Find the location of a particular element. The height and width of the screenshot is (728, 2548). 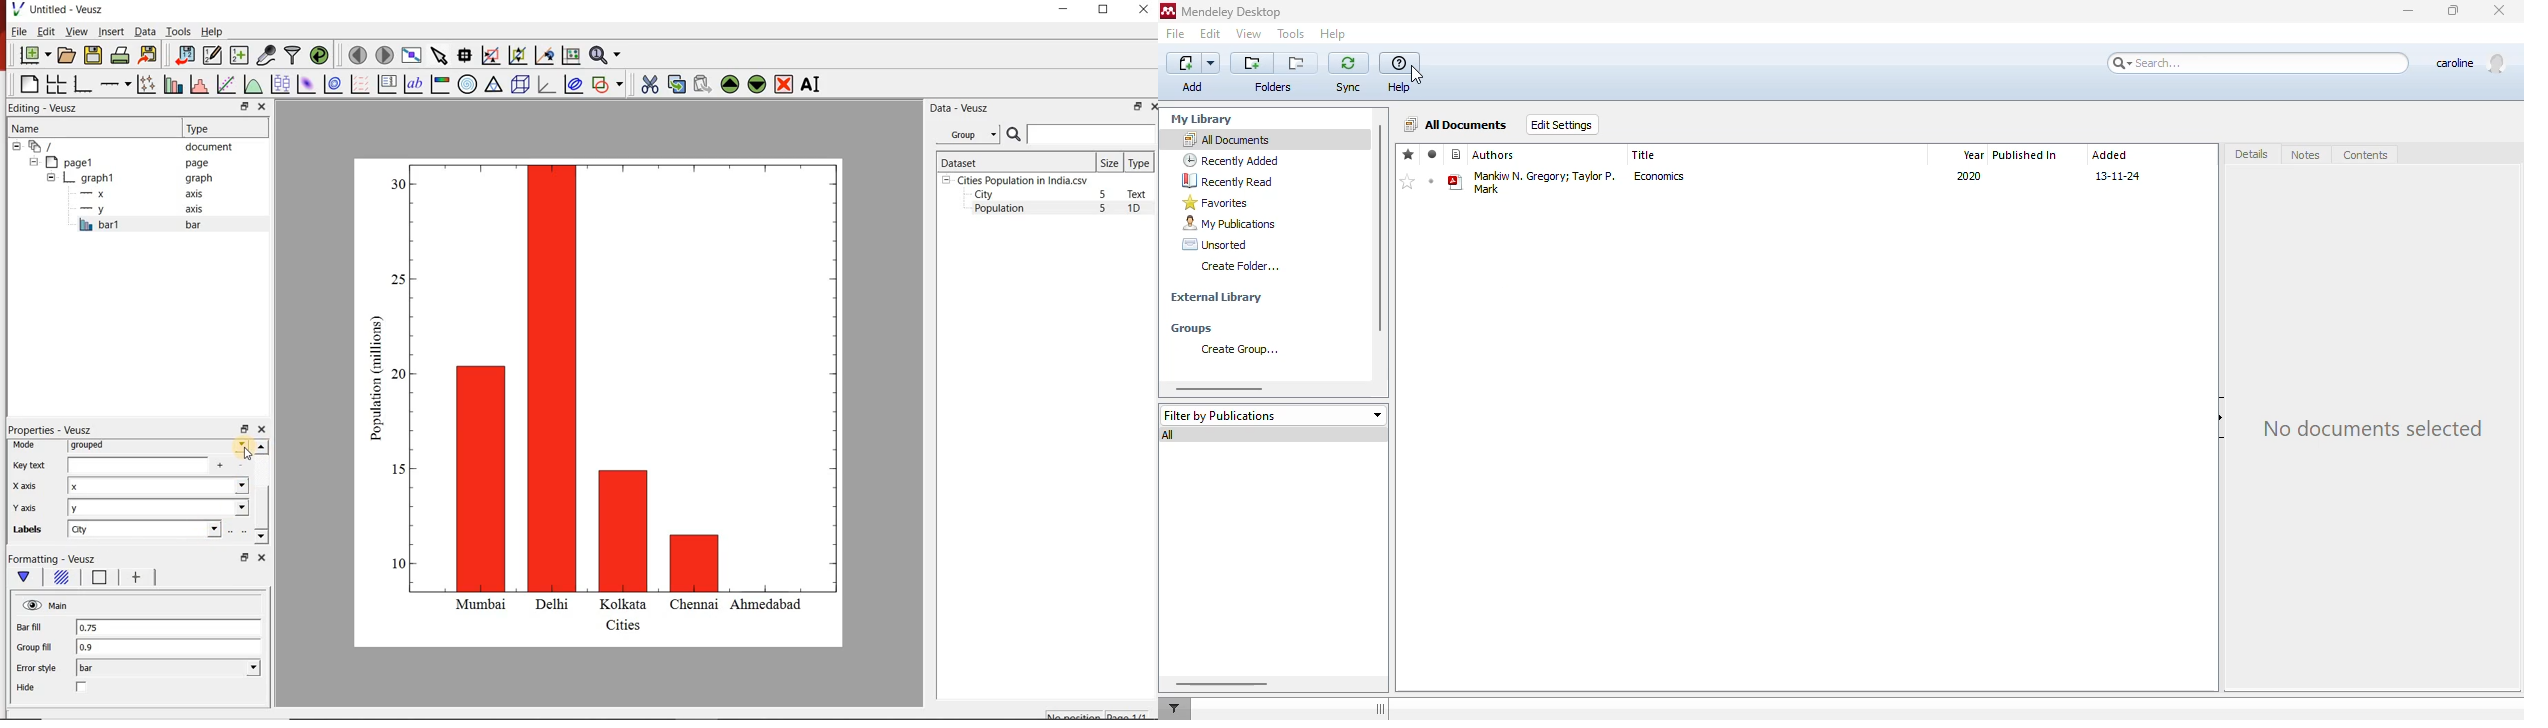

input field is located at coordinates (152, 466).